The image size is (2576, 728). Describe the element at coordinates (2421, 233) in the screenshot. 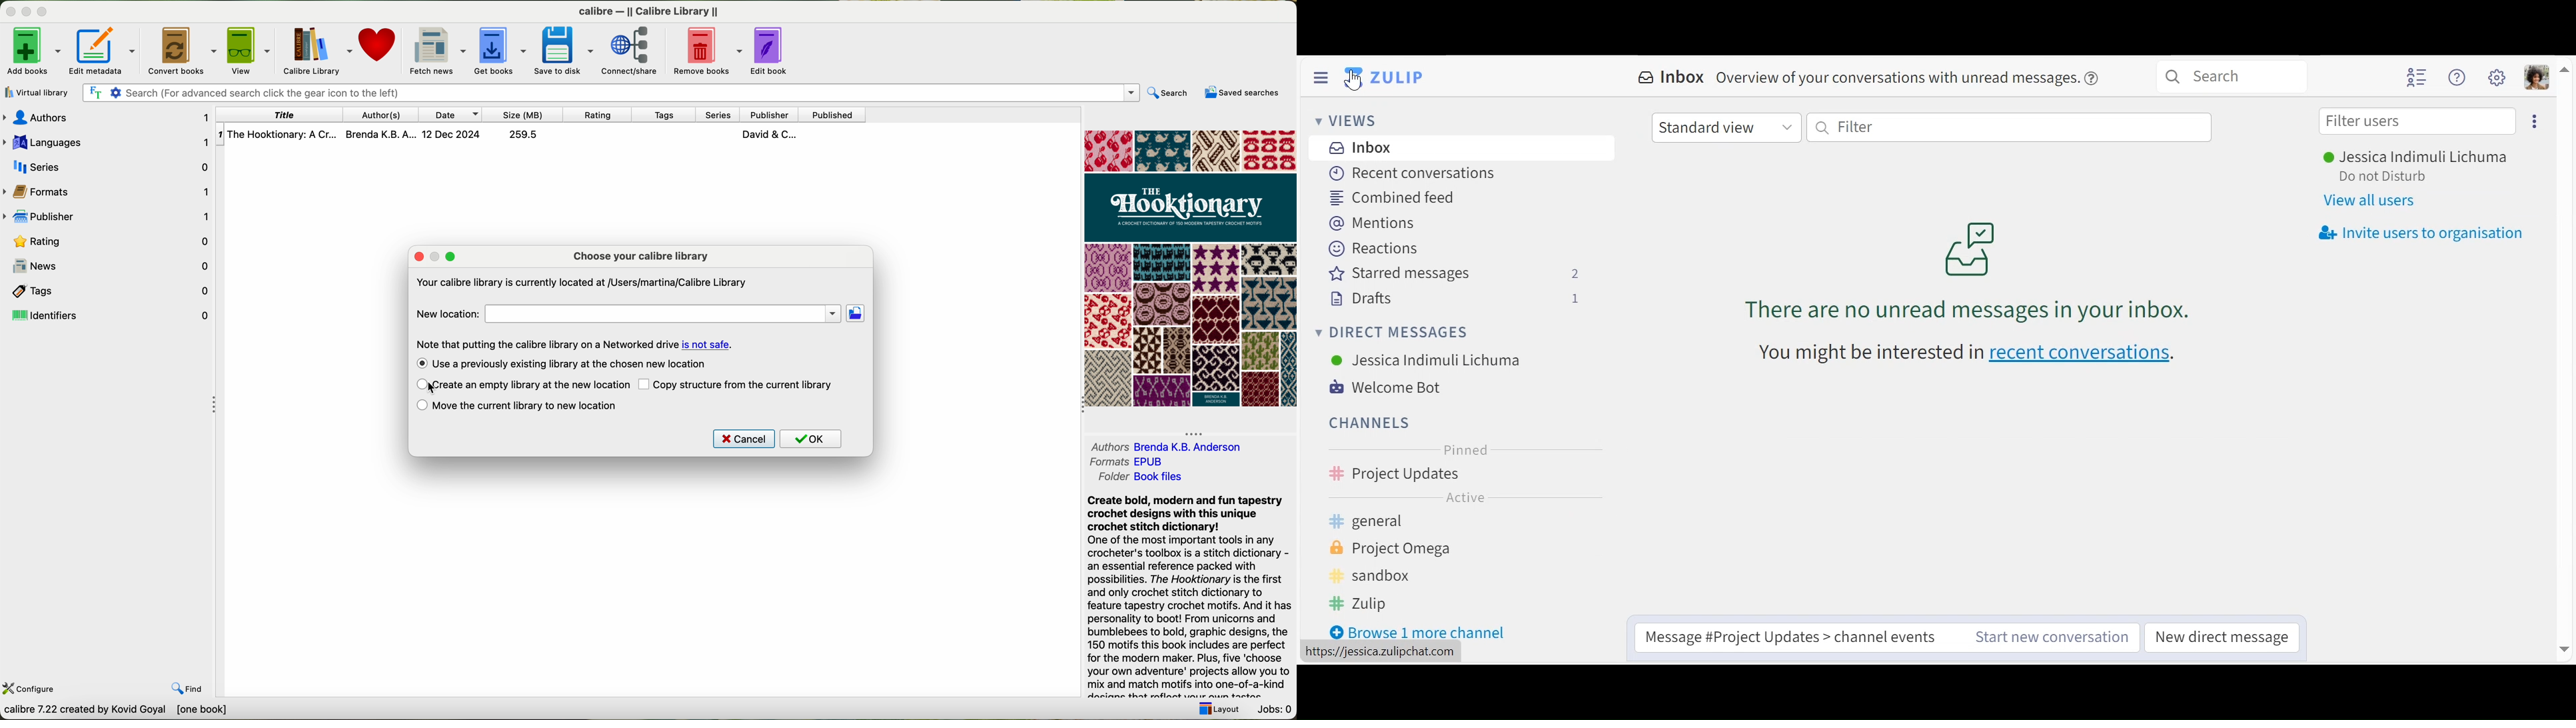

I see `Invite users to organisation` at that location.